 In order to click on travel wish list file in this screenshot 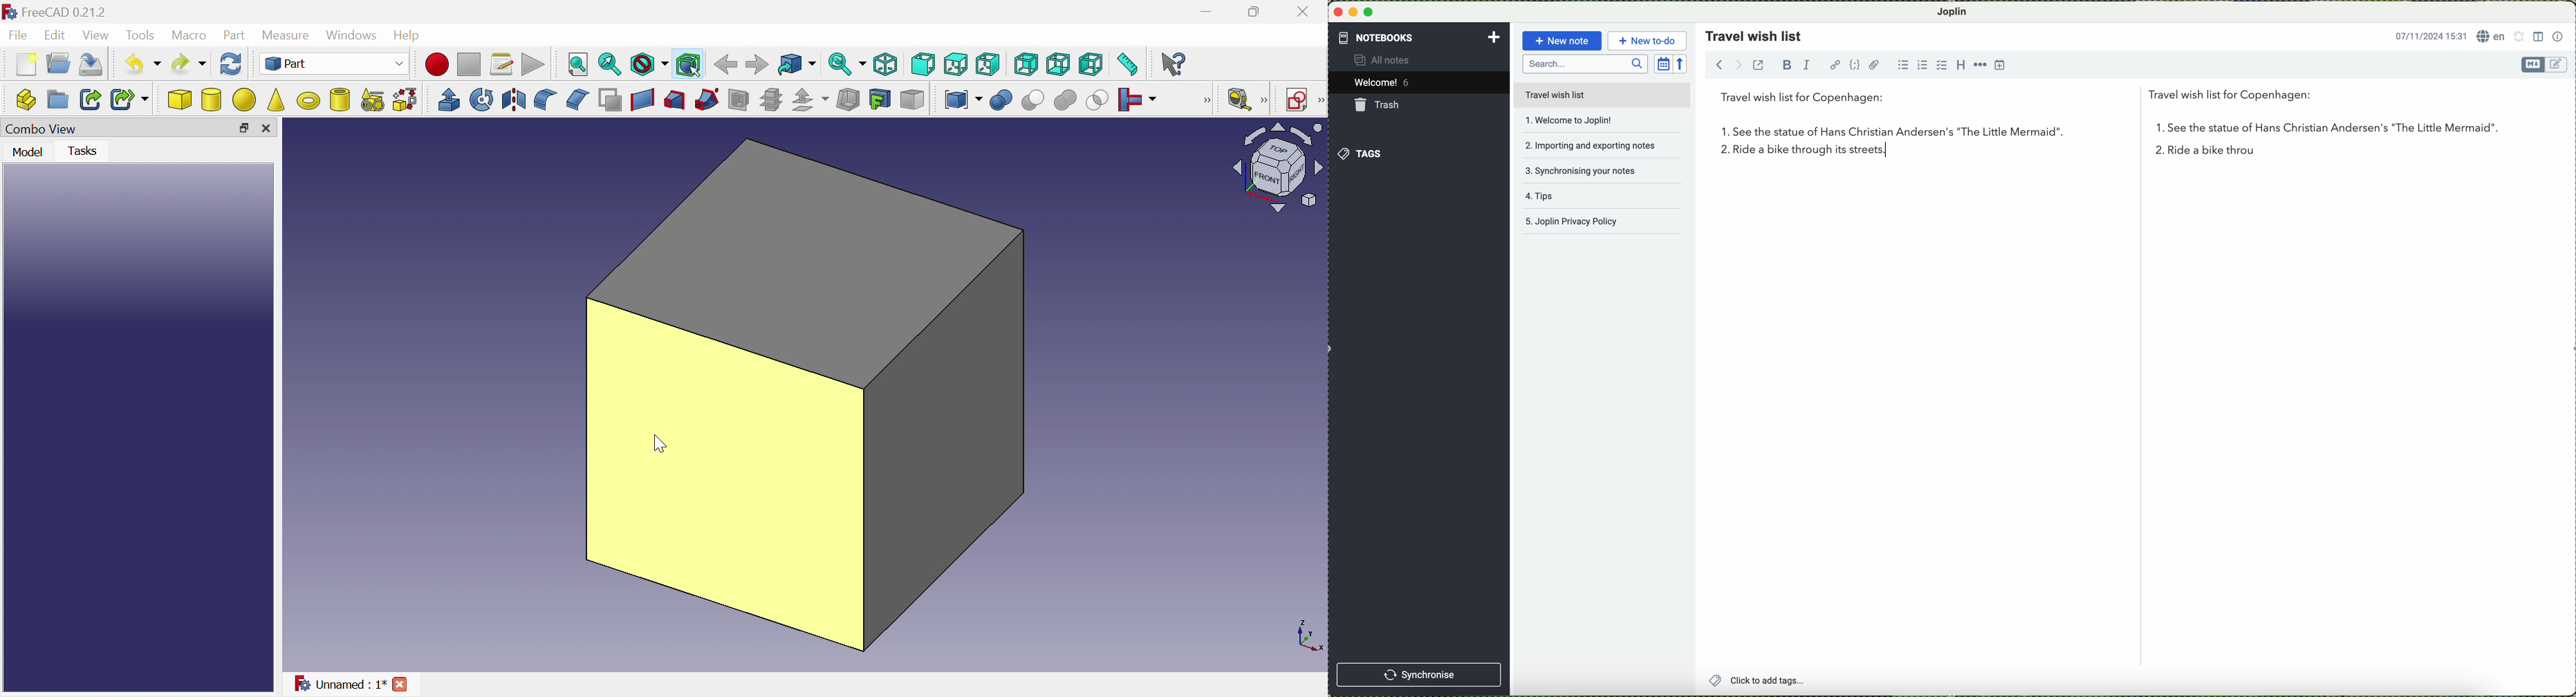, I will do `click(1602, 95)`.